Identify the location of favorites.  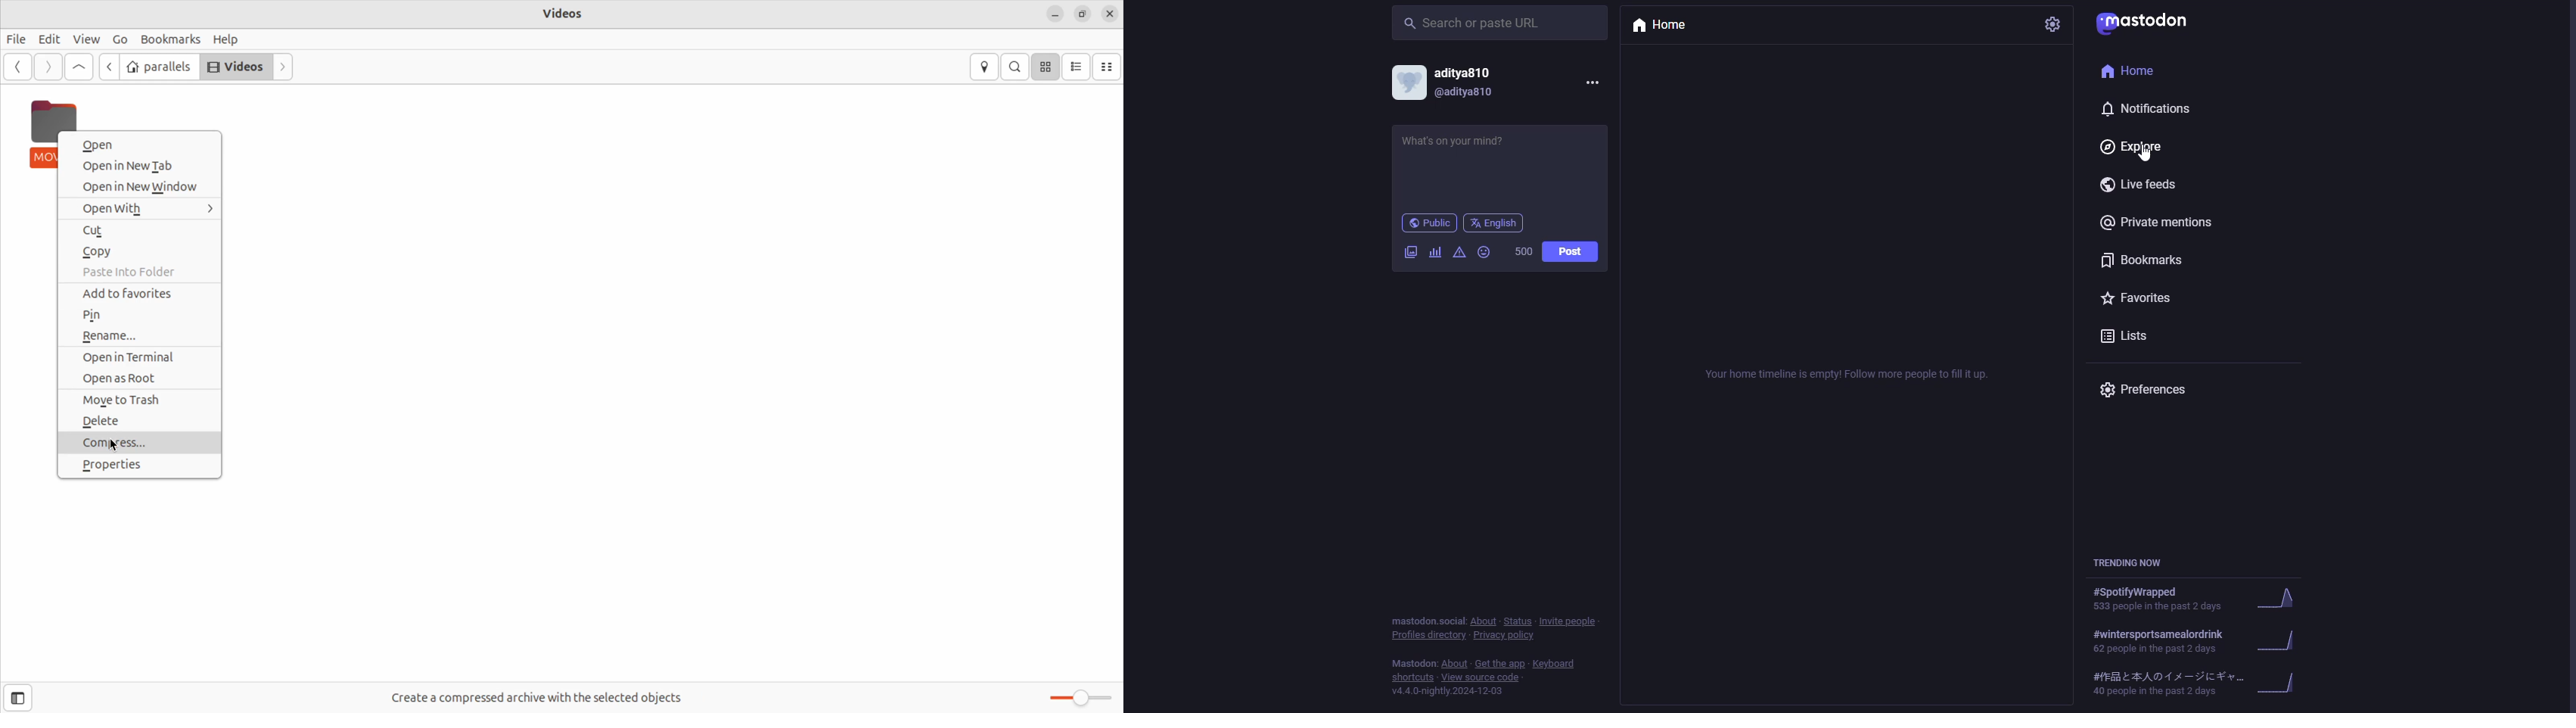
(2143, 297).